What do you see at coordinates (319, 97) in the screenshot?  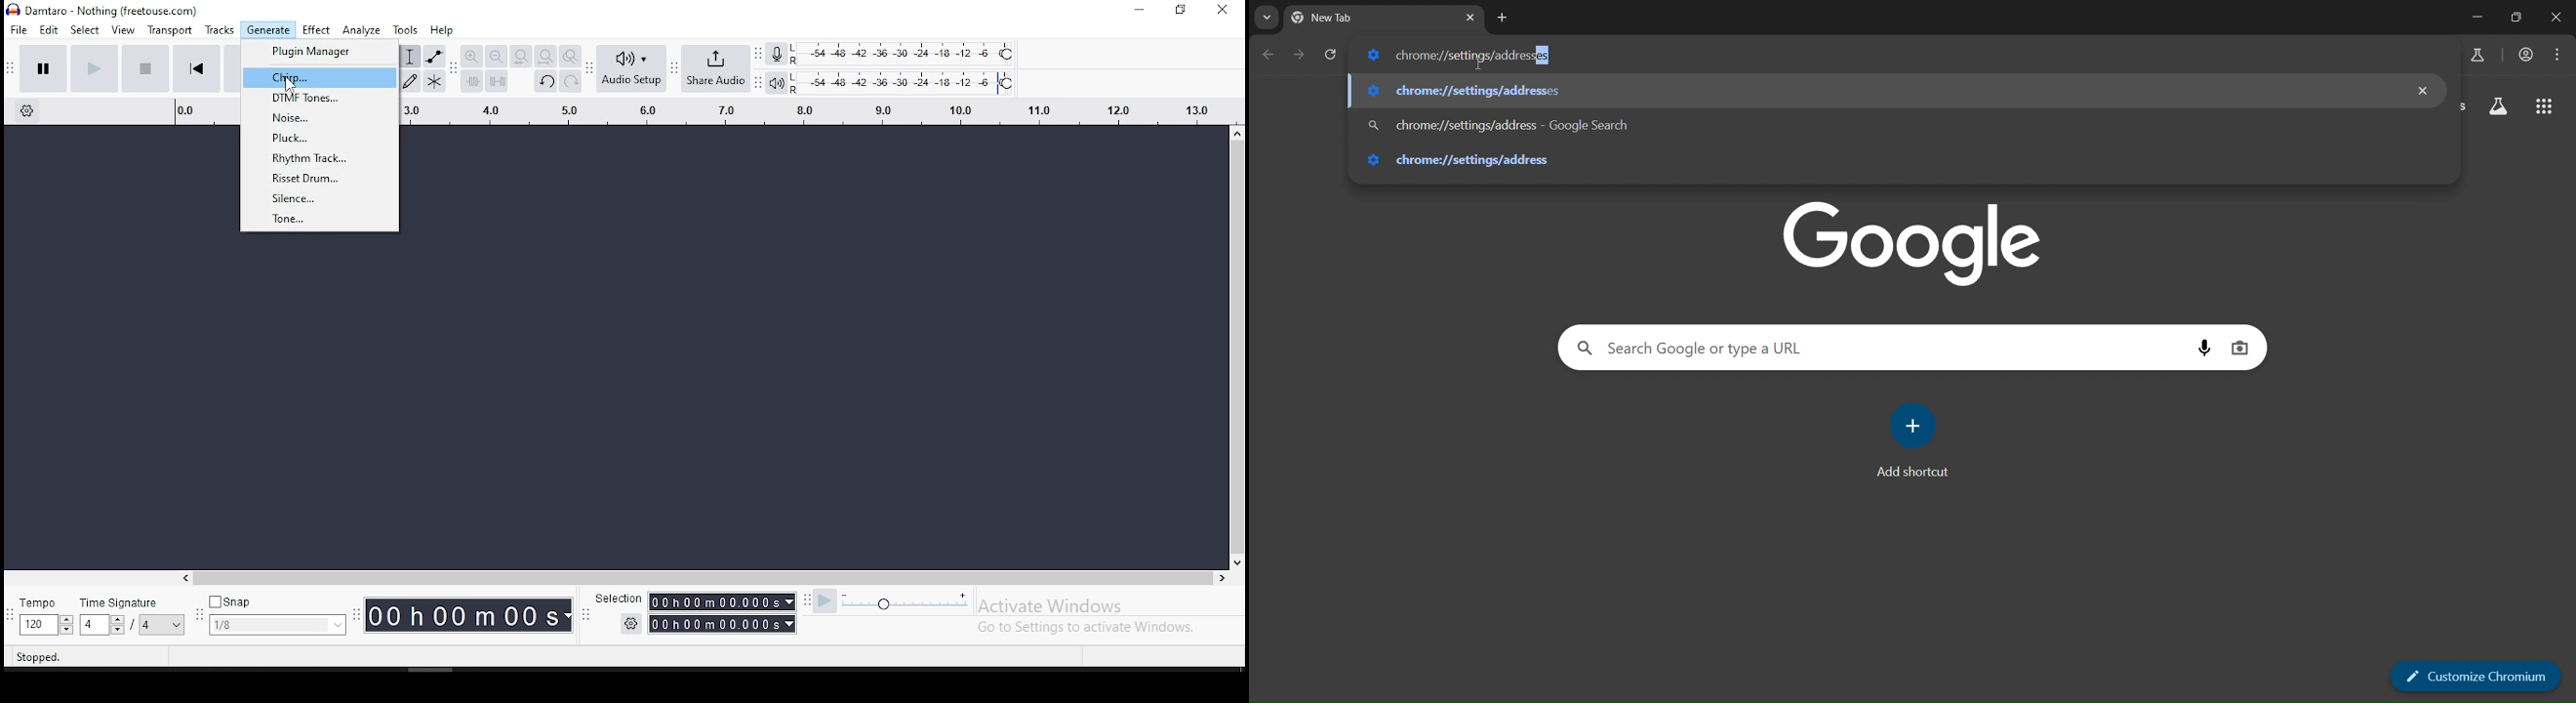 I see `dtmf tones` at bounding box center [319, 97].